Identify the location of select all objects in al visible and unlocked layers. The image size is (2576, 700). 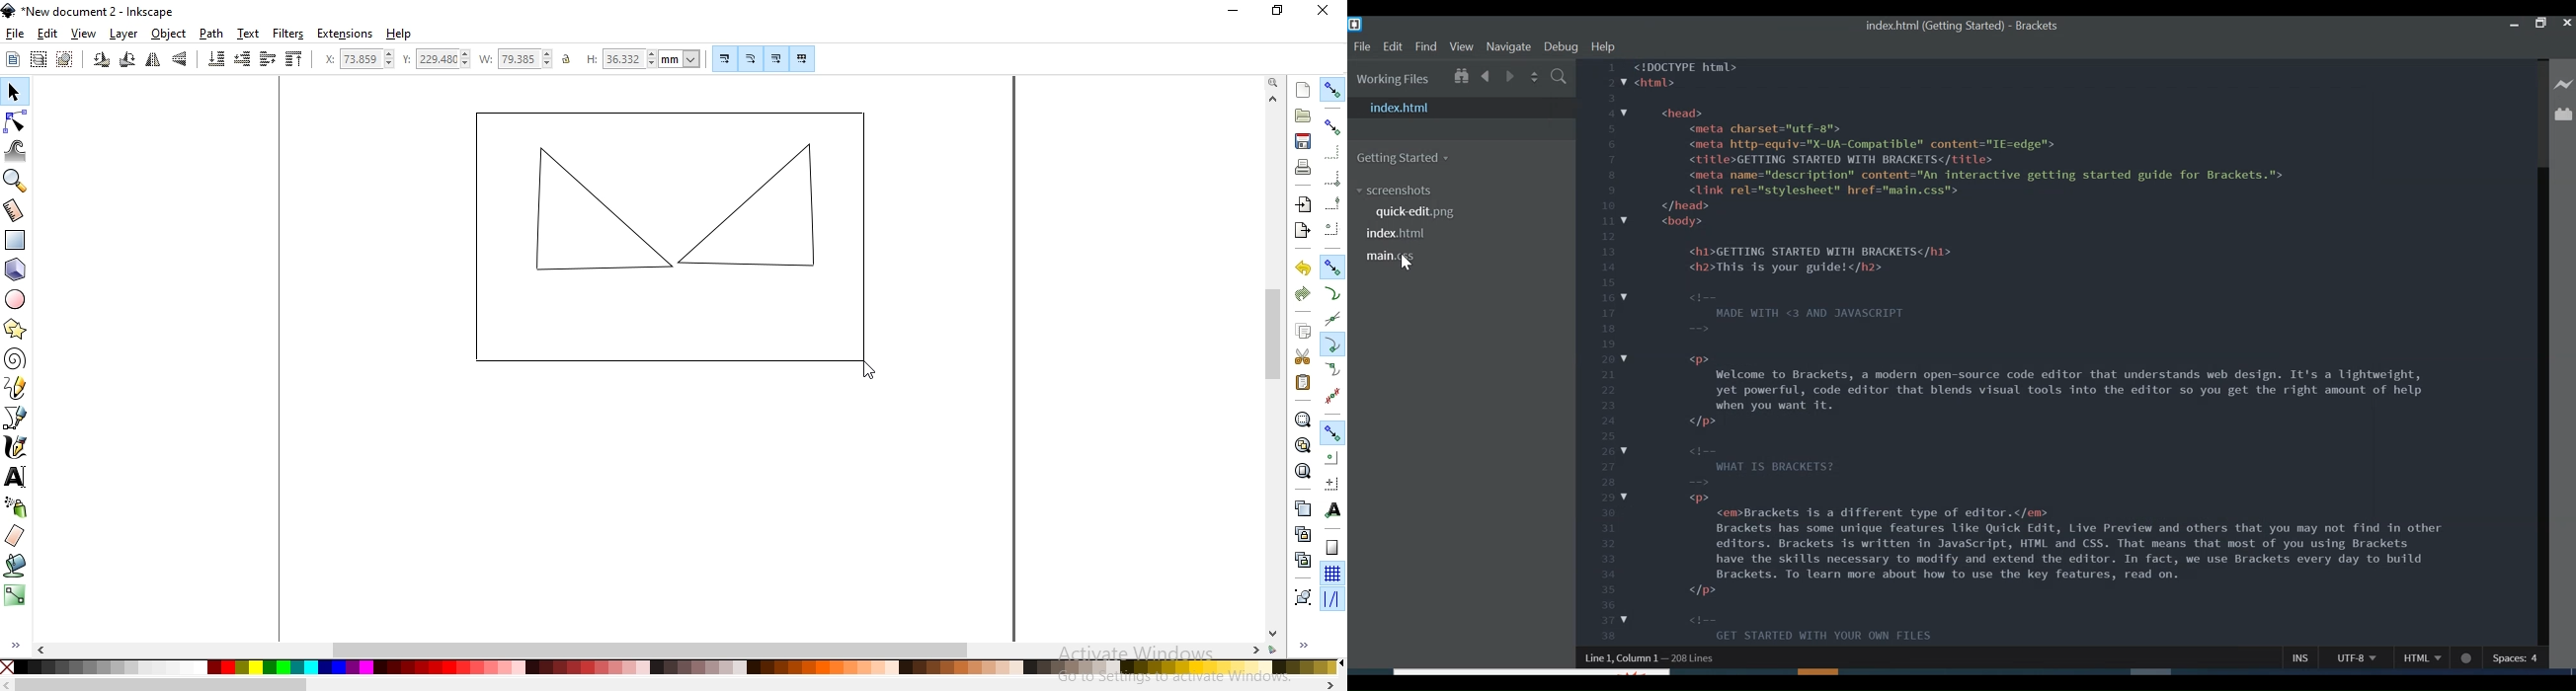
(38, 61).